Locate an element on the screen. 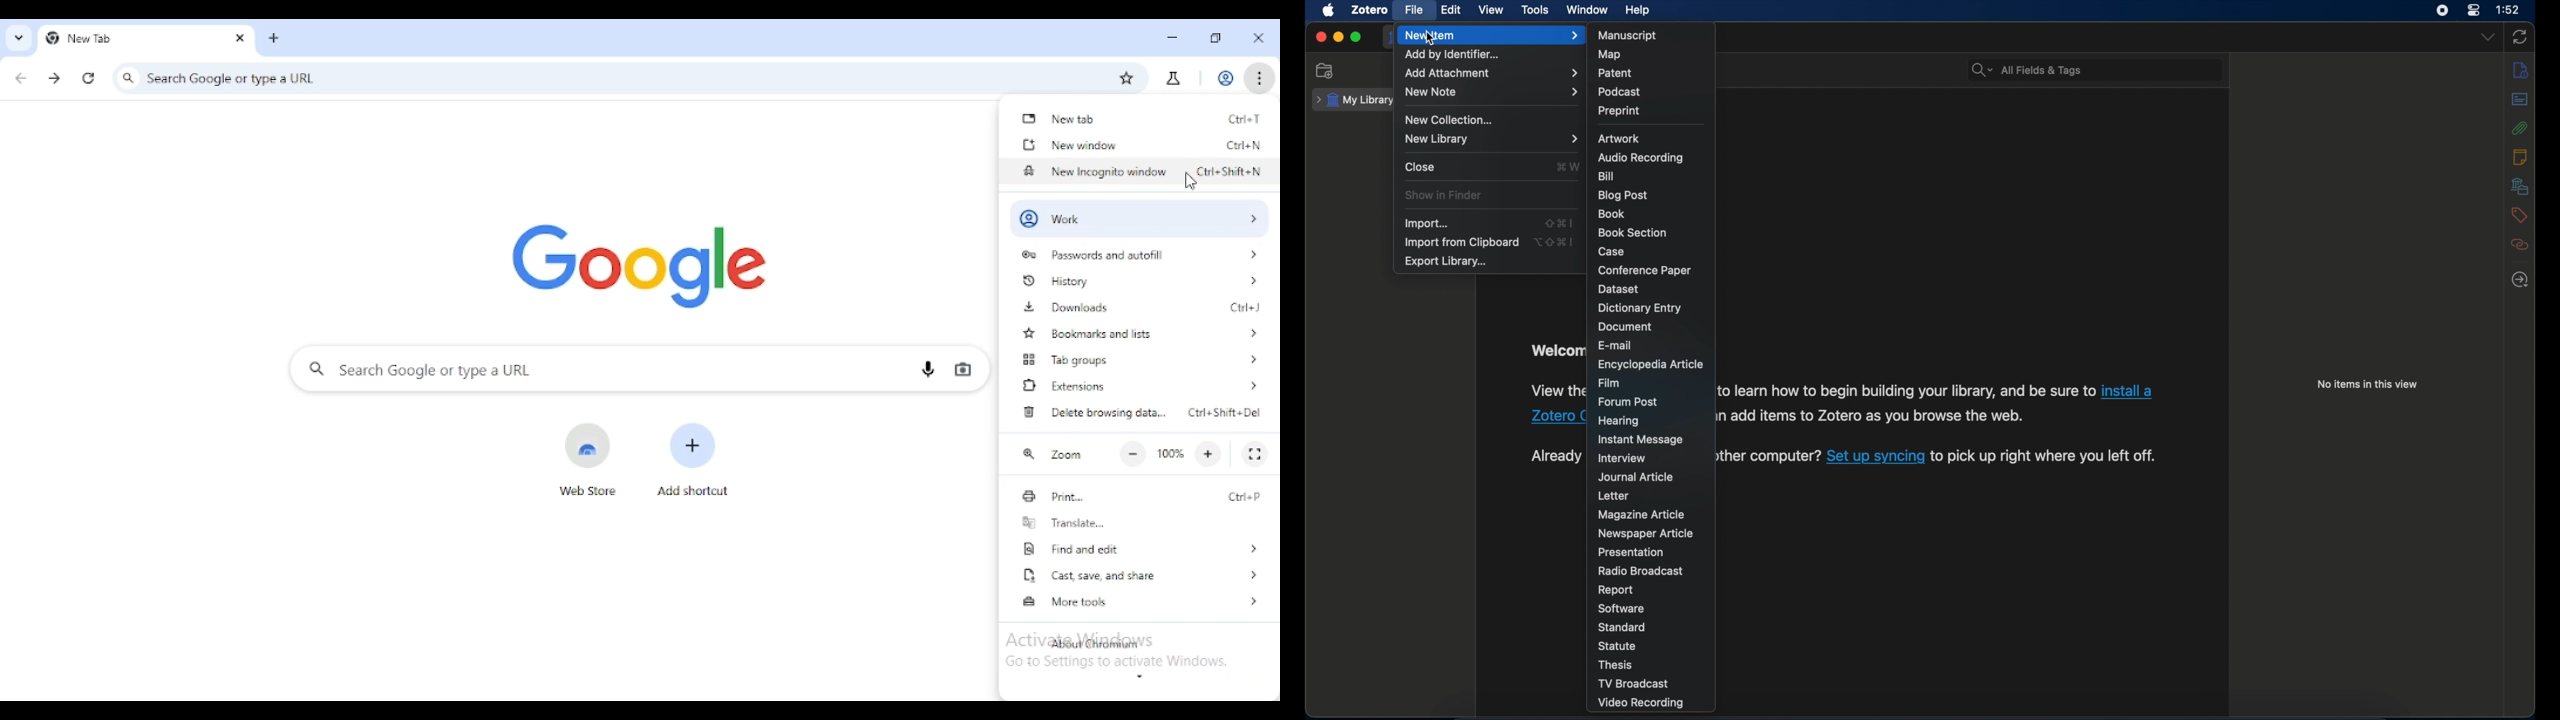  add attachment is located at coordinates (1491, 73).